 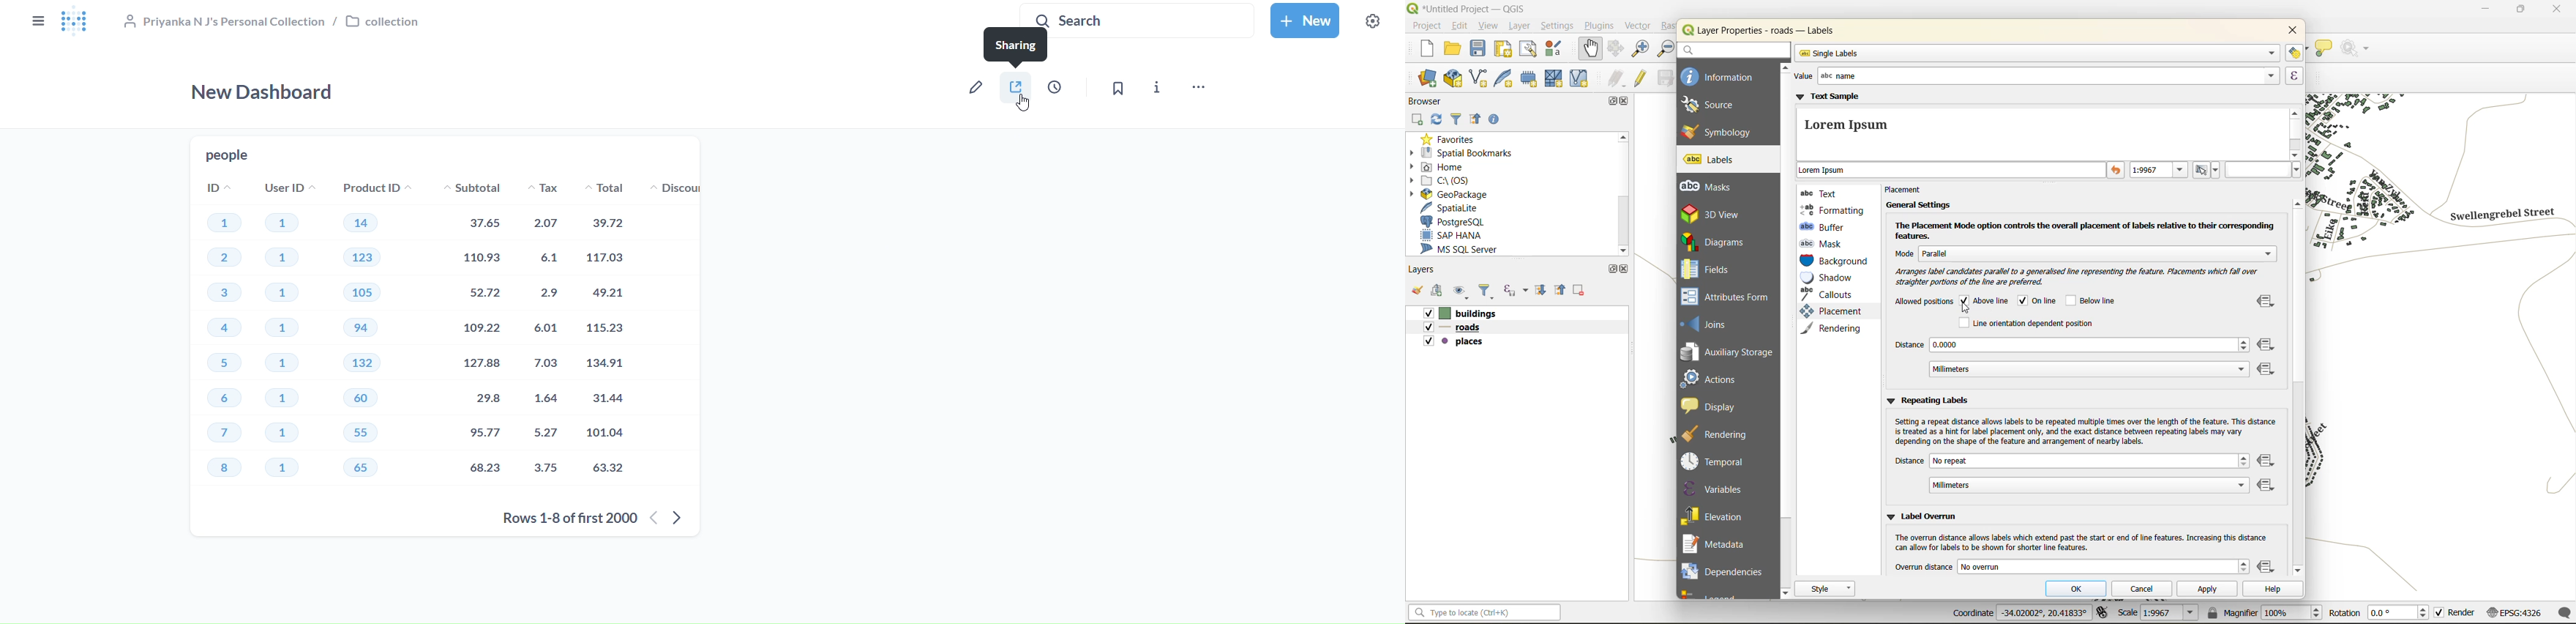 What do you see at coordinates (1475, 118) in the screenshot?
I see `collapse all` at bounding box center [1475, 118].